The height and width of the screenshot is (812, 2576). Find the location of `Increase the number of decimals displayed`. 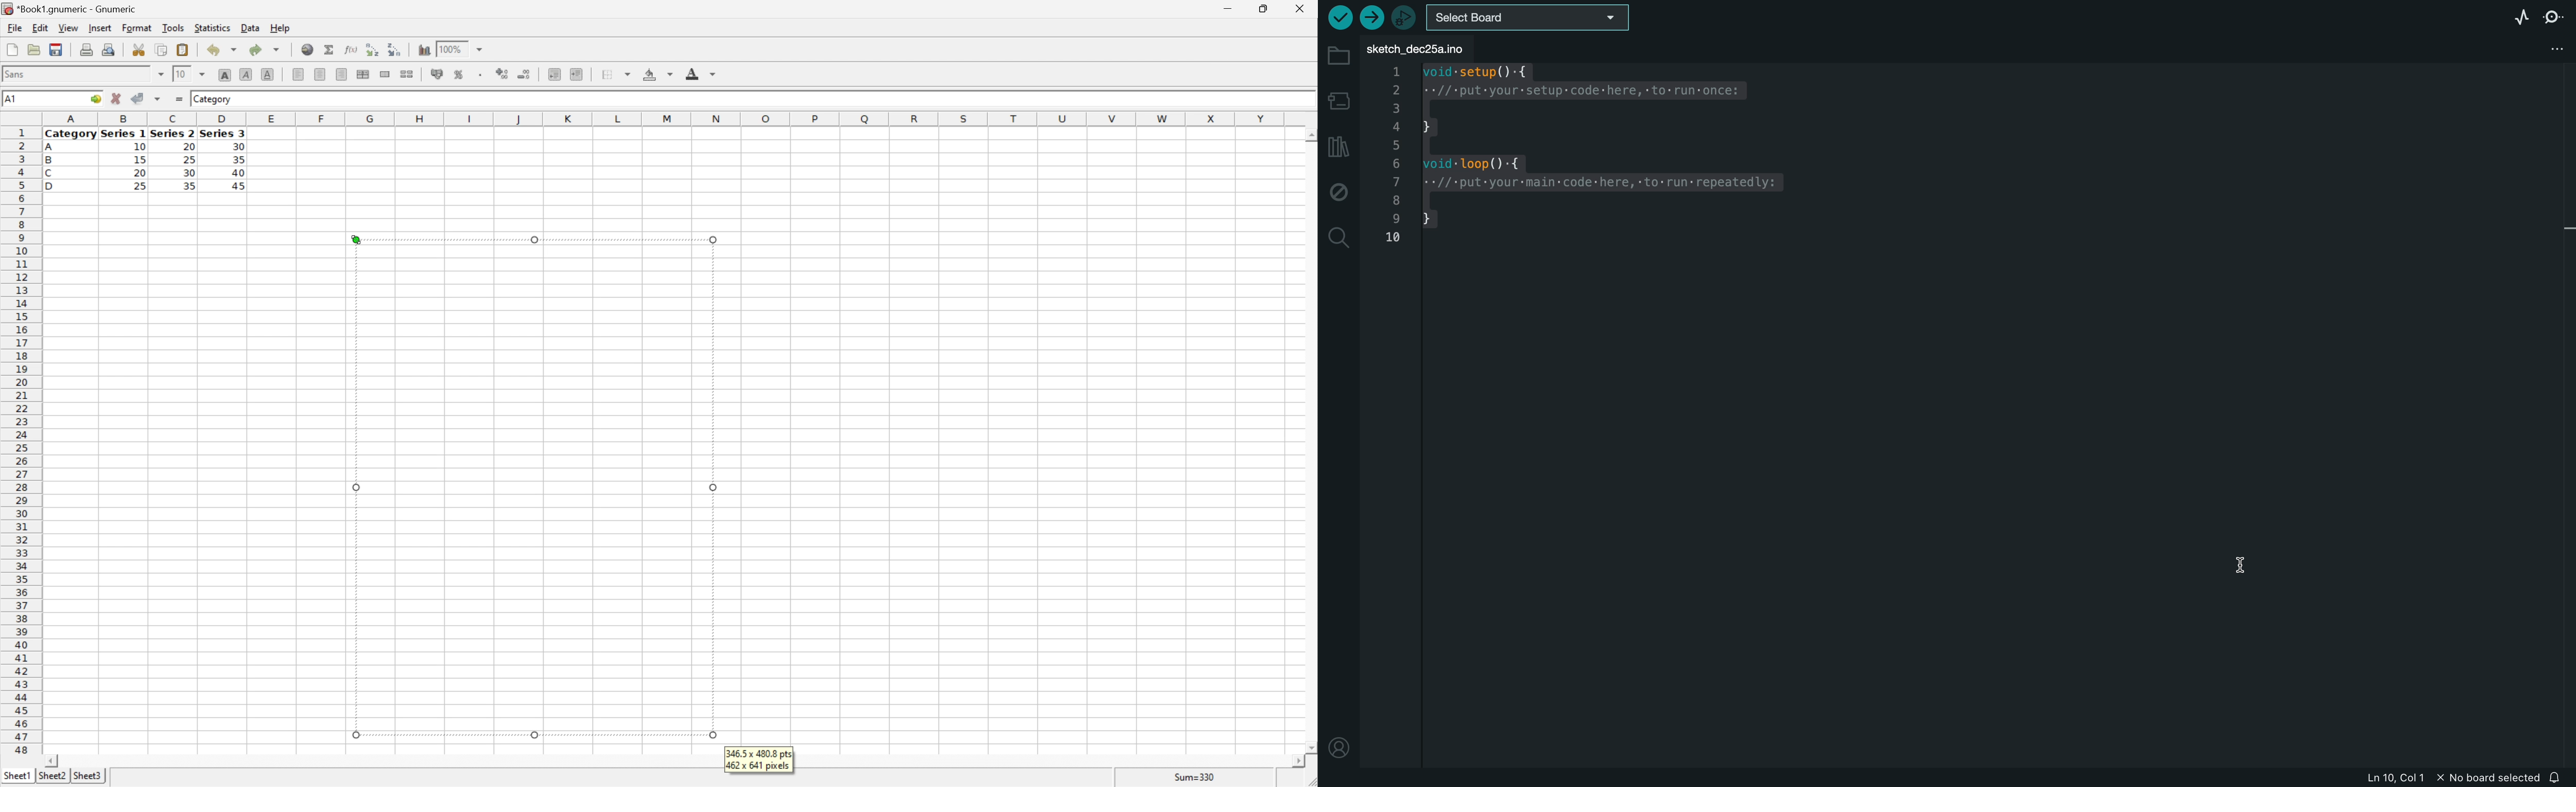

Increase the number of decimals displayed is located at coordinates (503, 74).